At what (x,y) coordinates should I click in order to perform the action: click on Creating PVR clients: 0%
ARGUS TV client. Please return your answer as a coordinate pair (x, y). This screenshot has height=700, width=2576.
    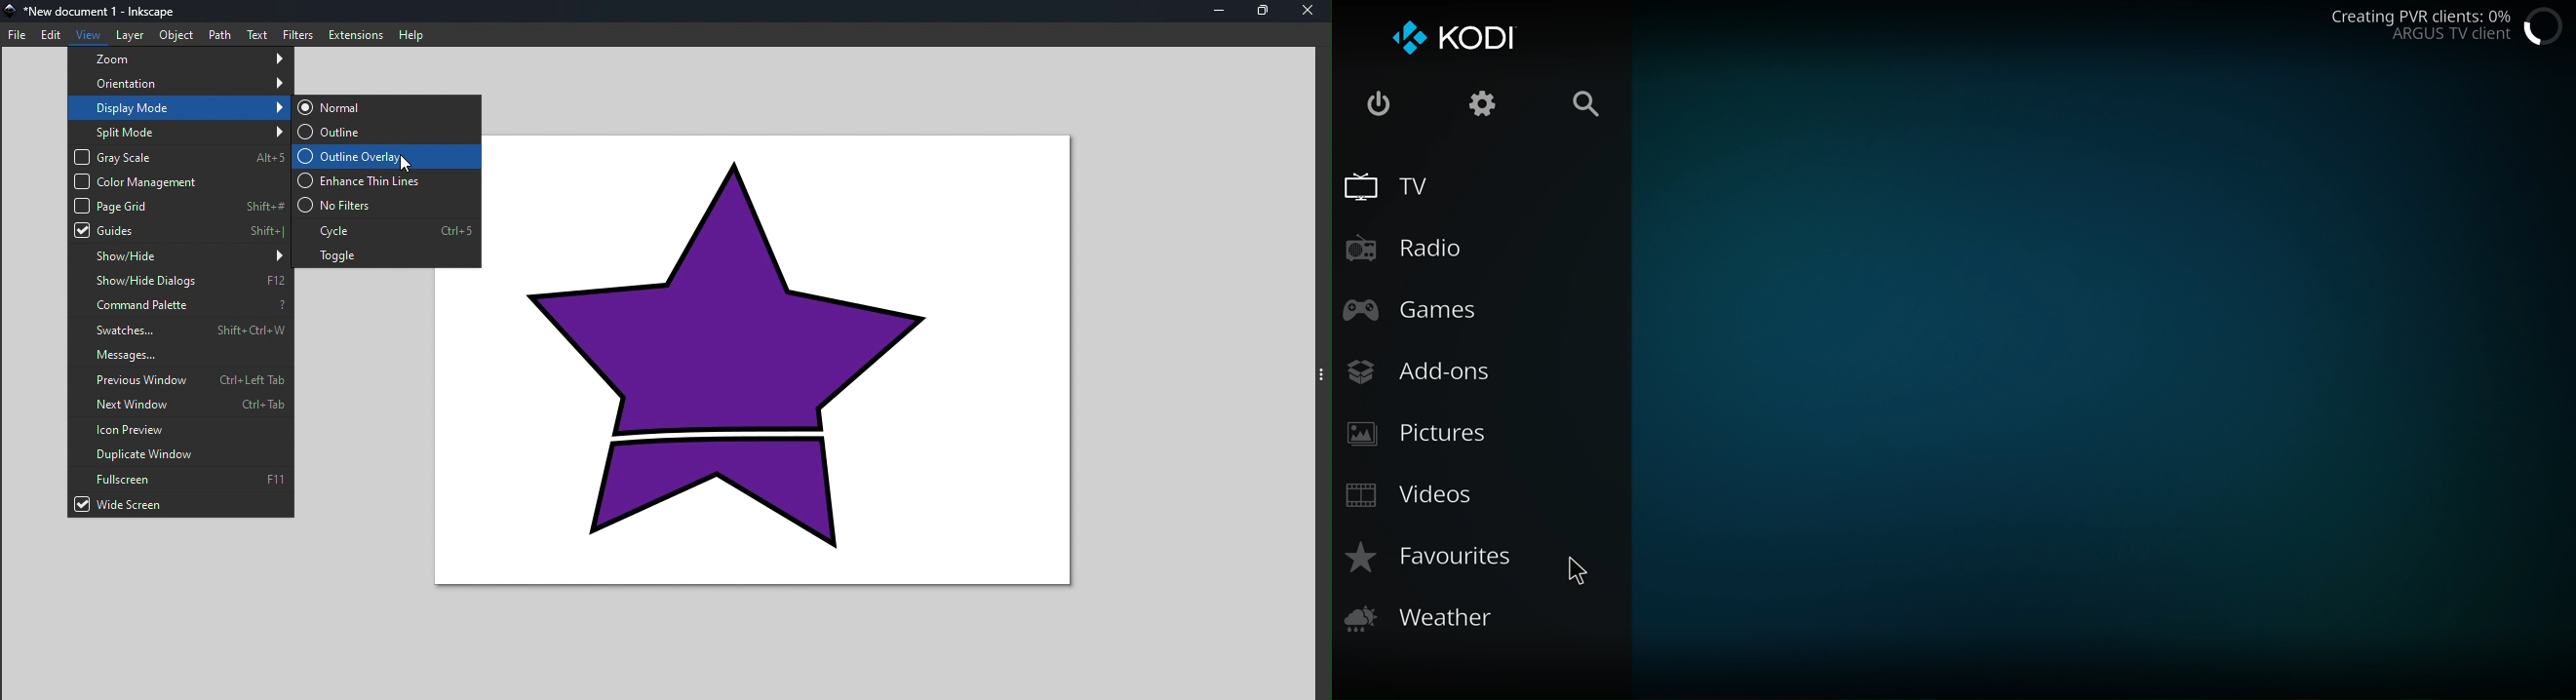
    Looking at the image, I should click on (2420, 28).